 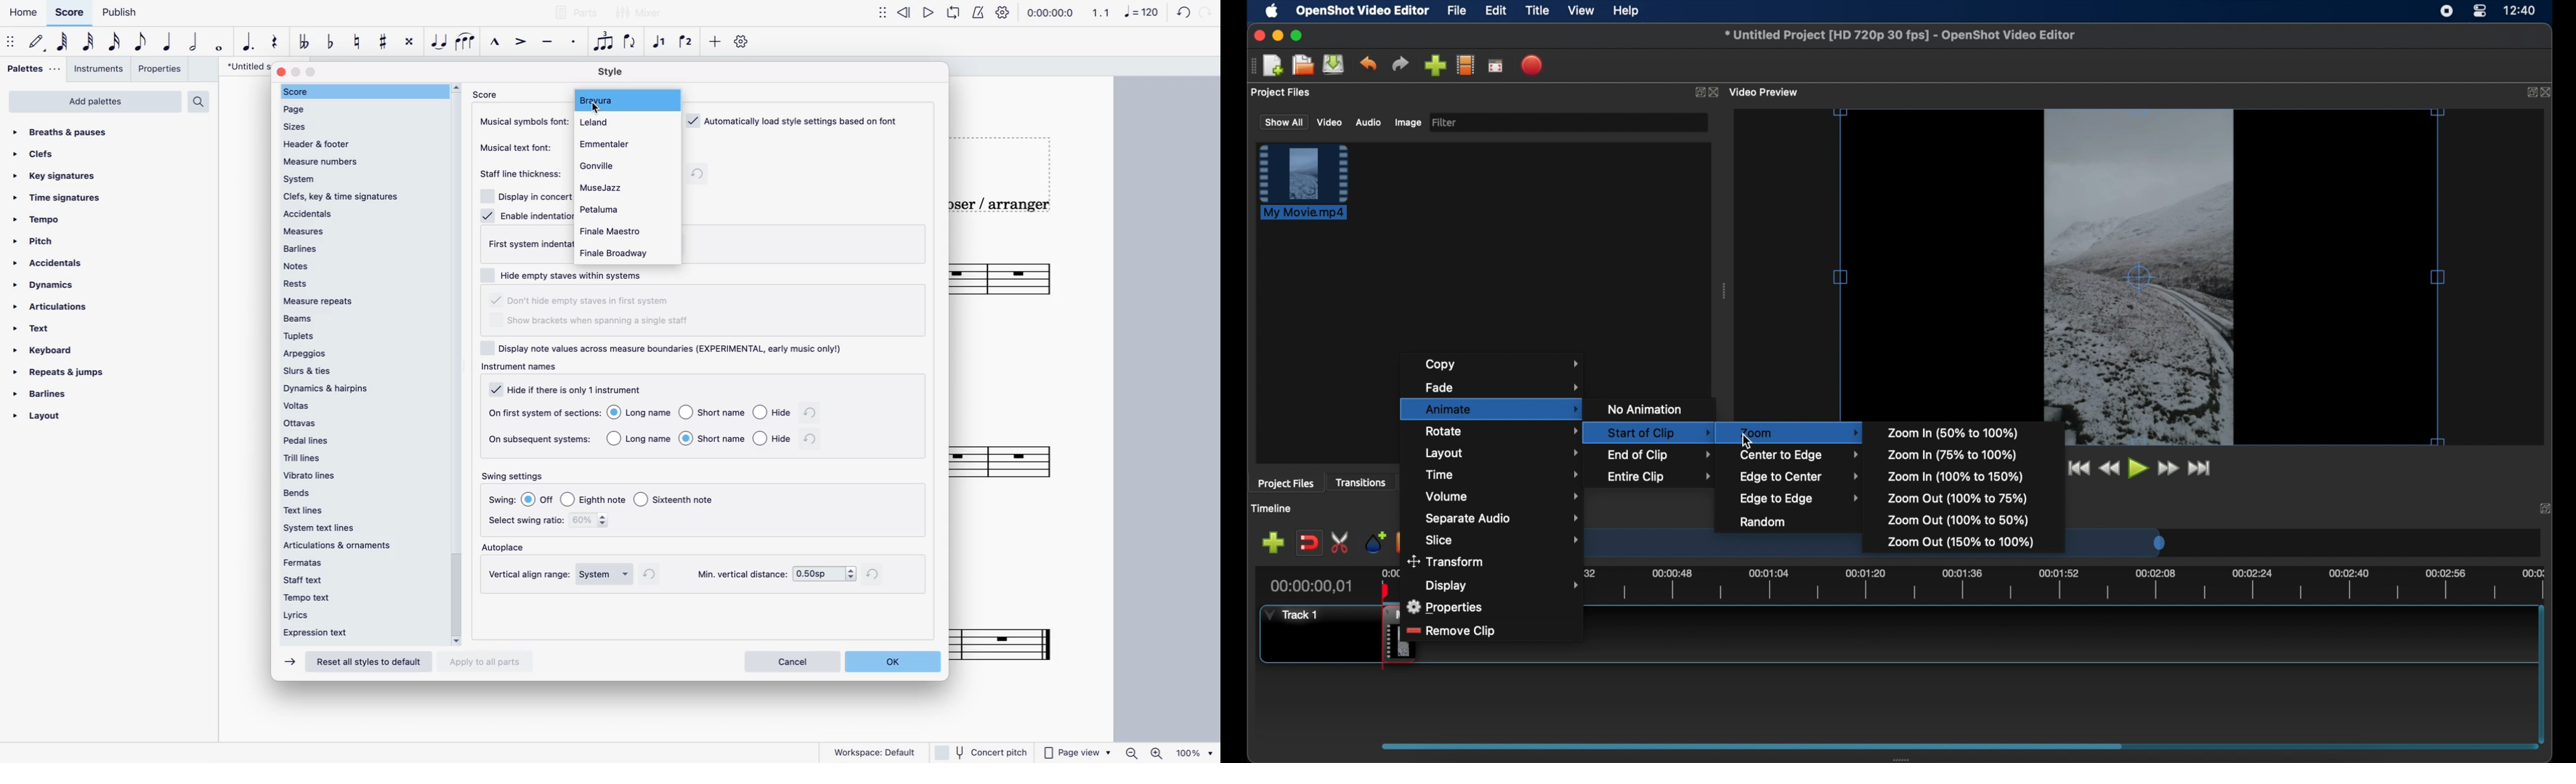 I want to click on audio, so click(x=1367, y=123).